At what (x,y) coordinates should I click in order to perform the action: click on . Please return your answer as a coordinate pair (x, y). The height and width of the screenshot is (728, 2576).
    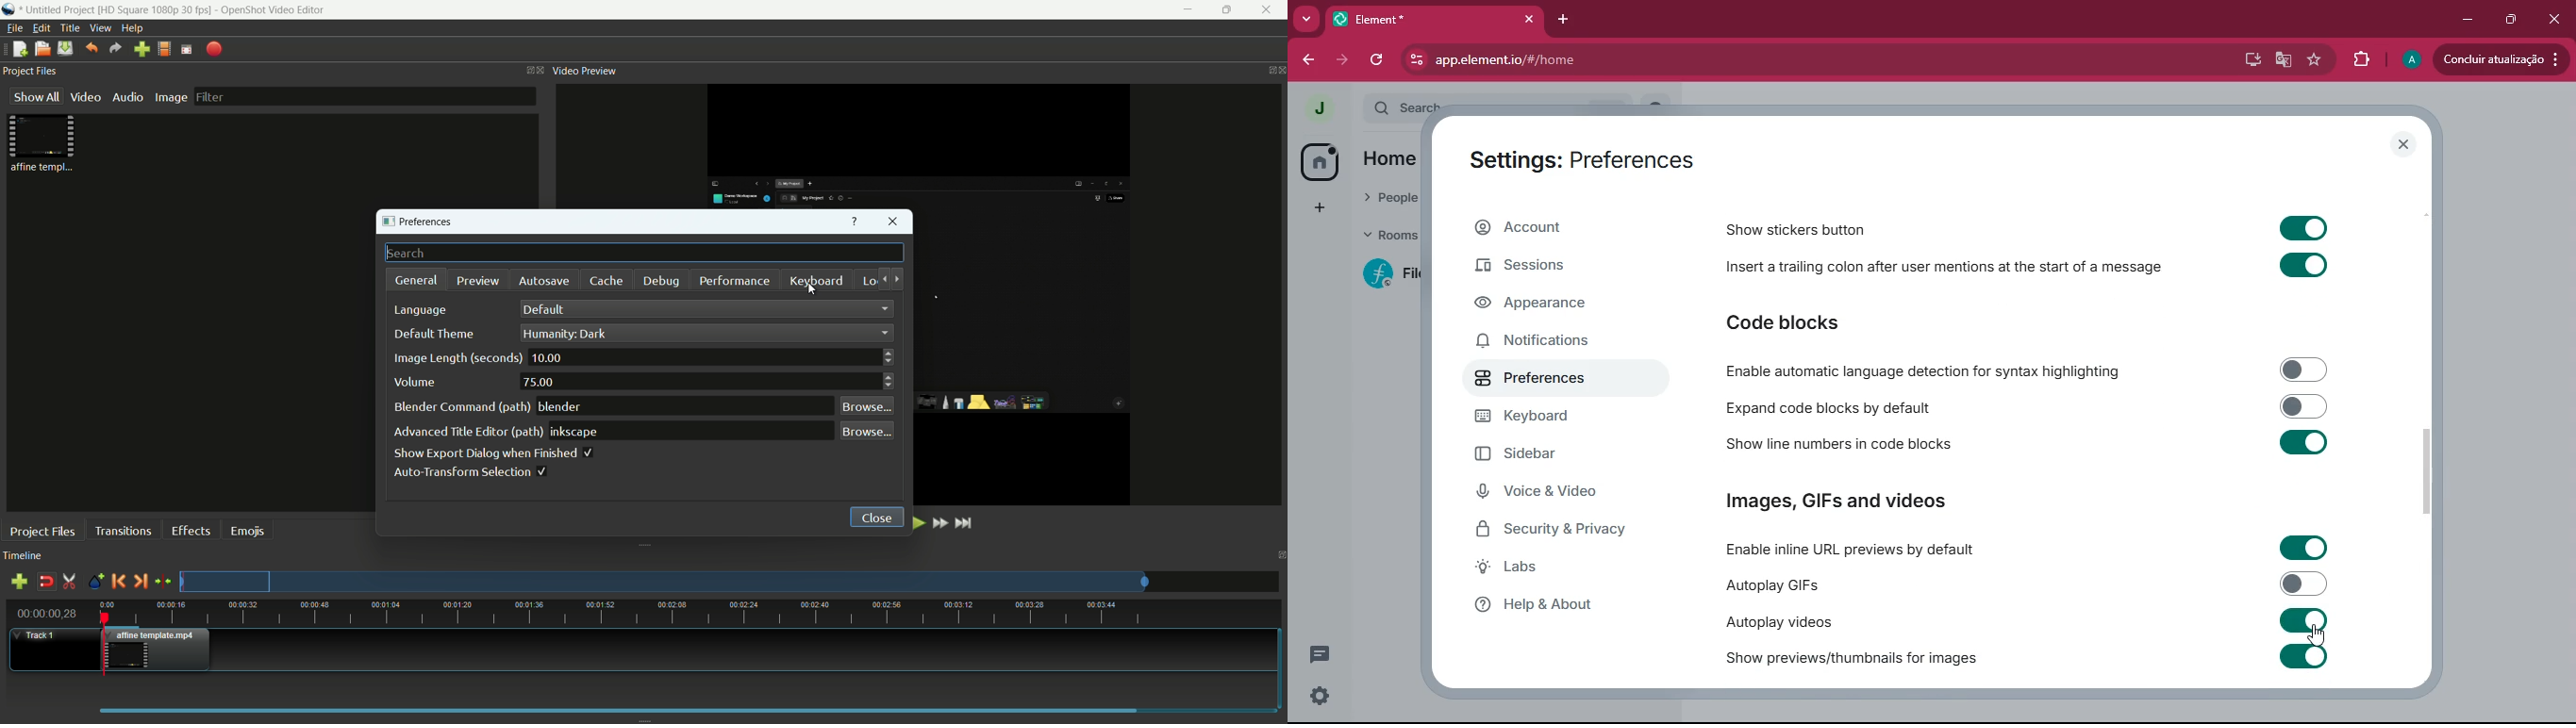
    Looking at the image, I should click on (2304, 369).